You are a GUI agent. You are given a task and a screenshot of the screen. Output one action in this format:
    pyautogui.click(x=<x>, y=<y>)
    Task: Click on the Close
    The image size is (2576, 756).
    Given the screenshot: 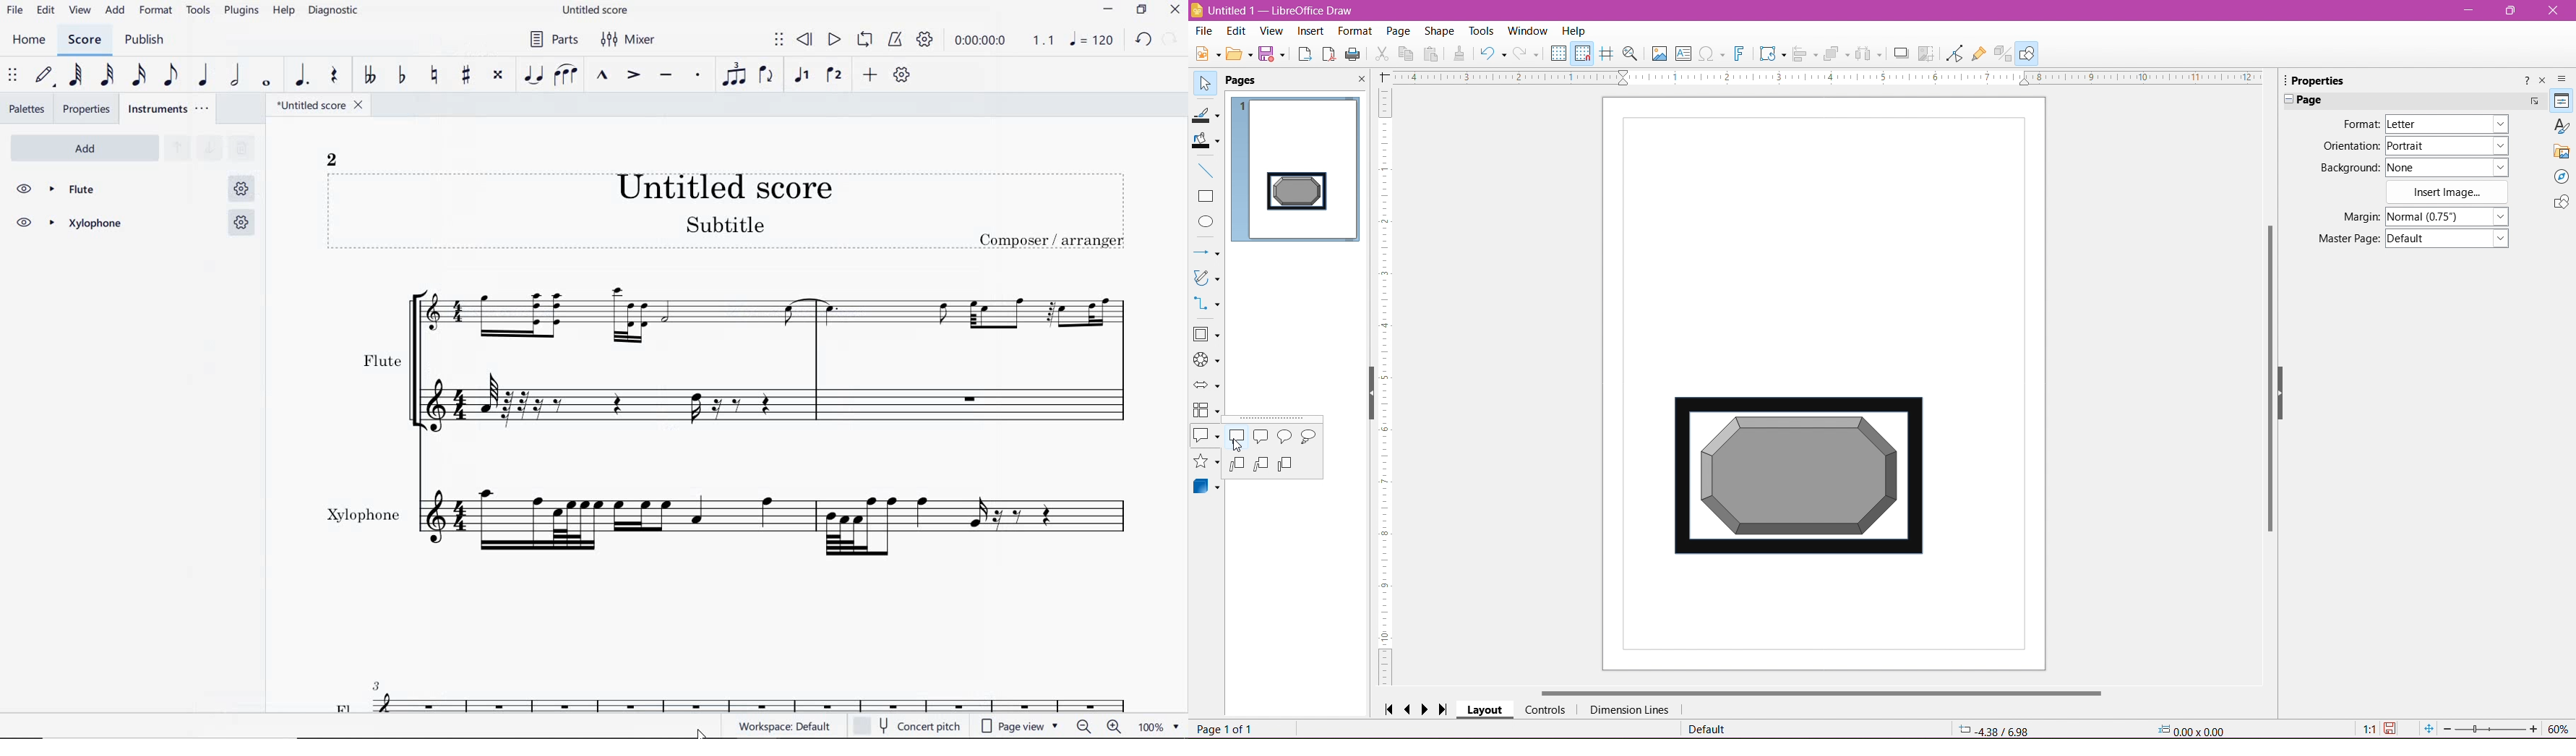 What is the action you would take?
    pyautogui.click(x=1360, y=81)
    